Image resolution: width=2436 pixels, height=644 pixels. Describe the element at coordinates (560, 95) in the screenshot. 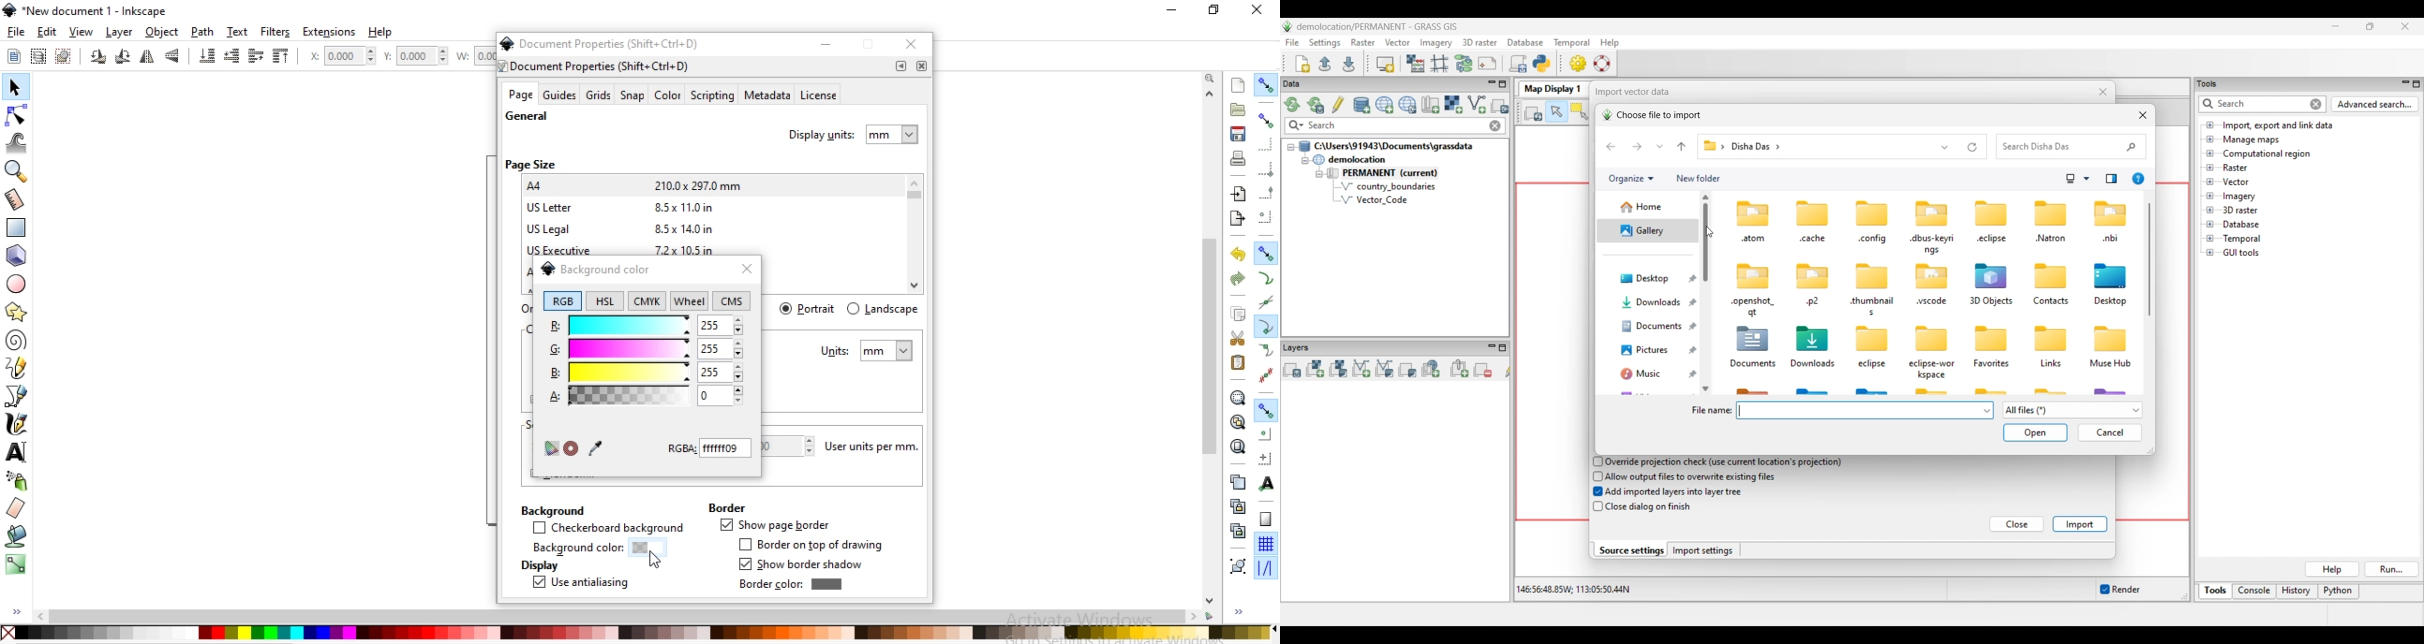

I see `guides` at that location.